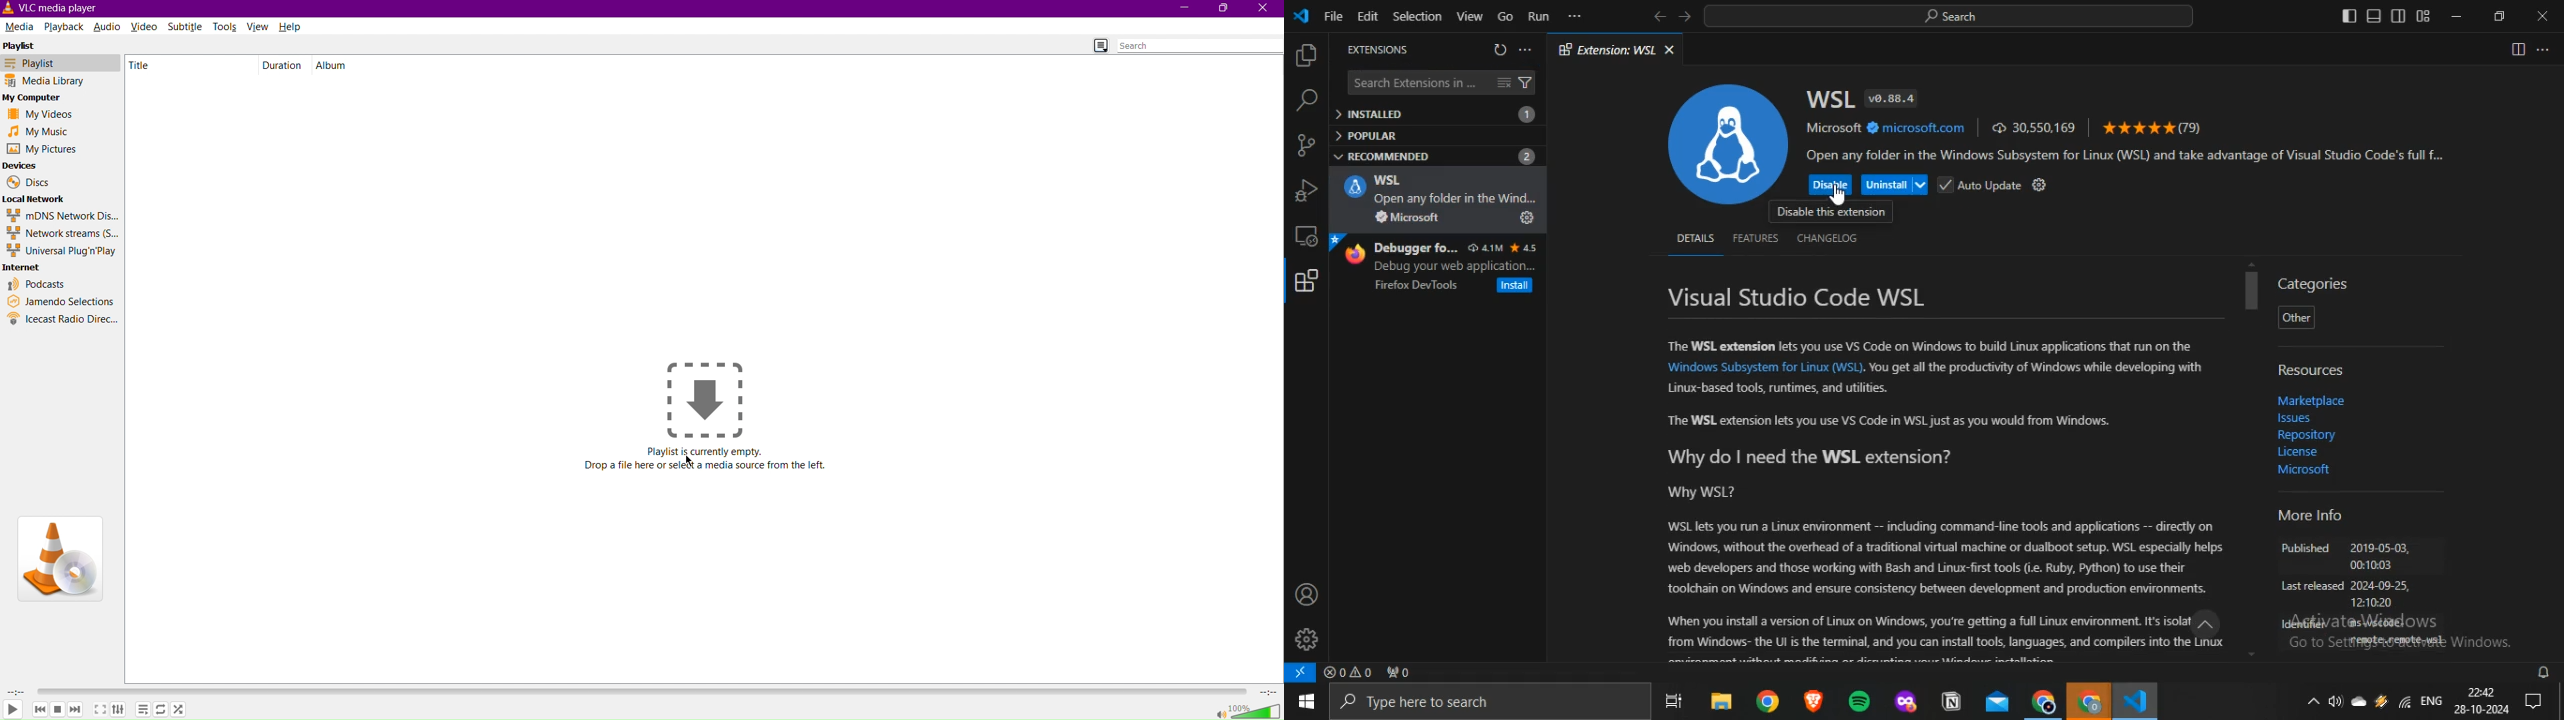  What do you see at coordinates (47, 46) in the screenshot?
I see `Playlist` at bounding box center [47, 46].